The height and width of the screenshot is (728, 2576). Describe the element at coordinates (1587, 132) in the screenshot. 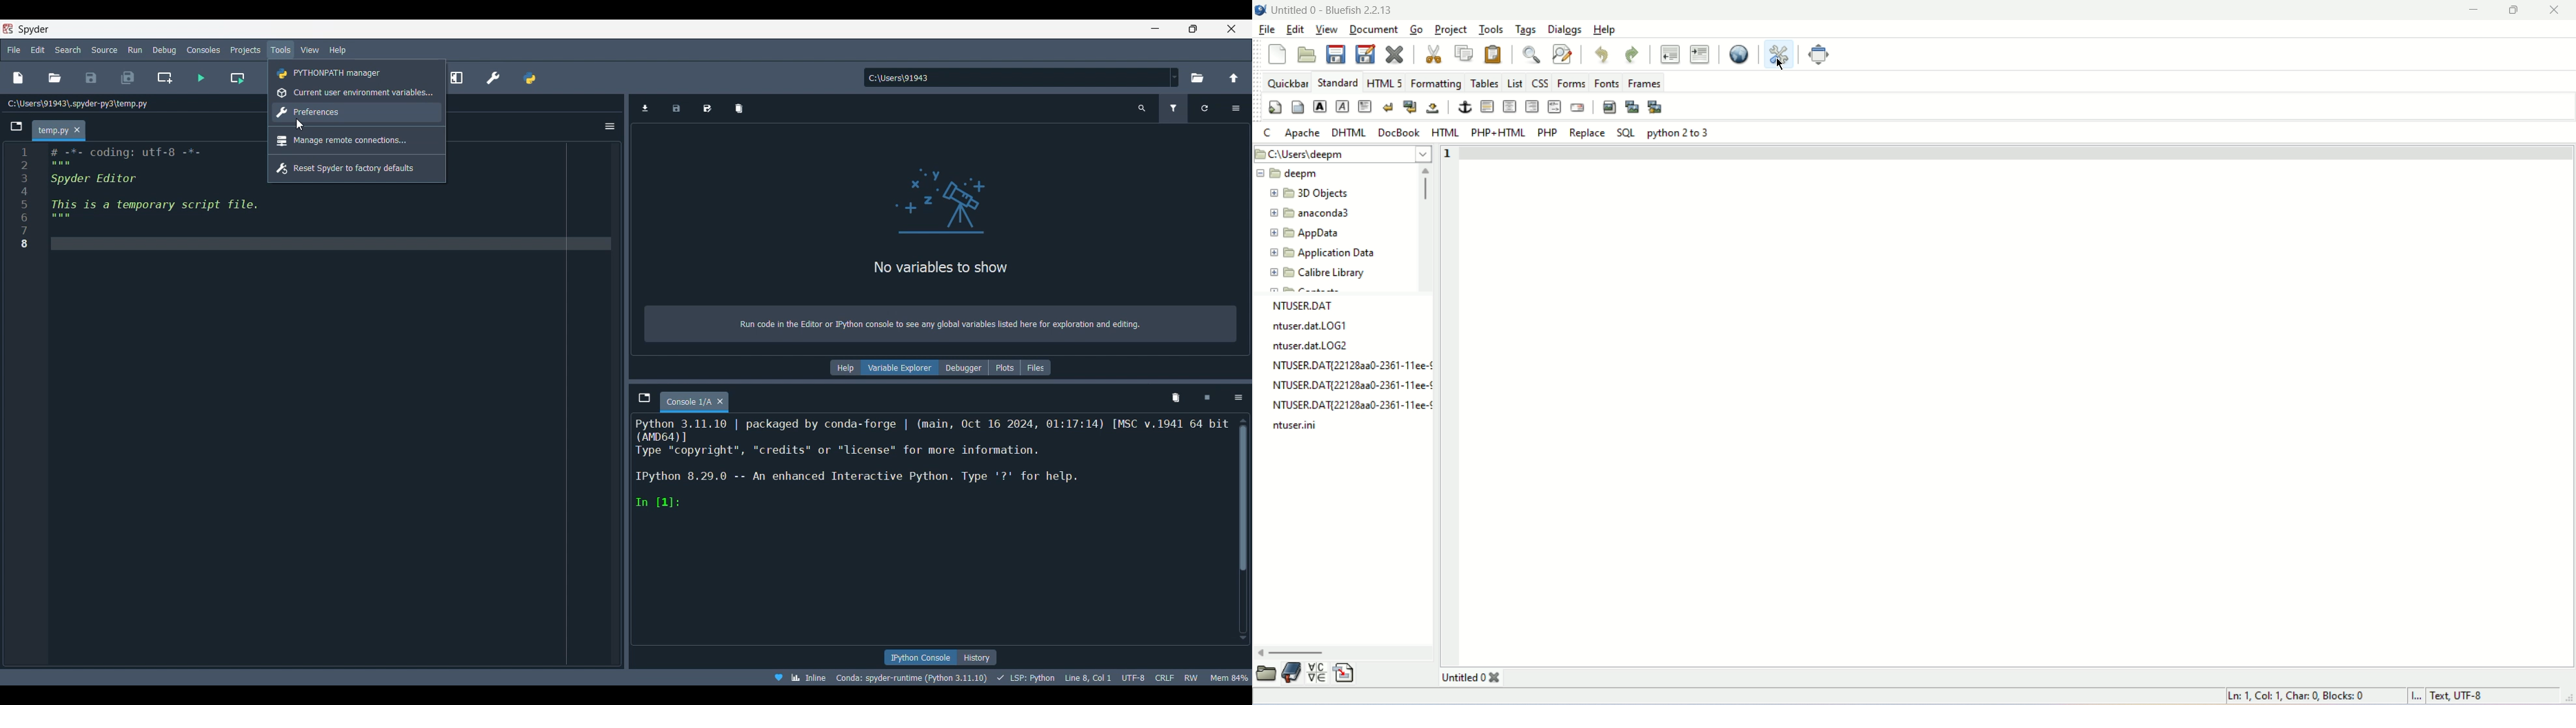

I see `REPLACE` at that location.